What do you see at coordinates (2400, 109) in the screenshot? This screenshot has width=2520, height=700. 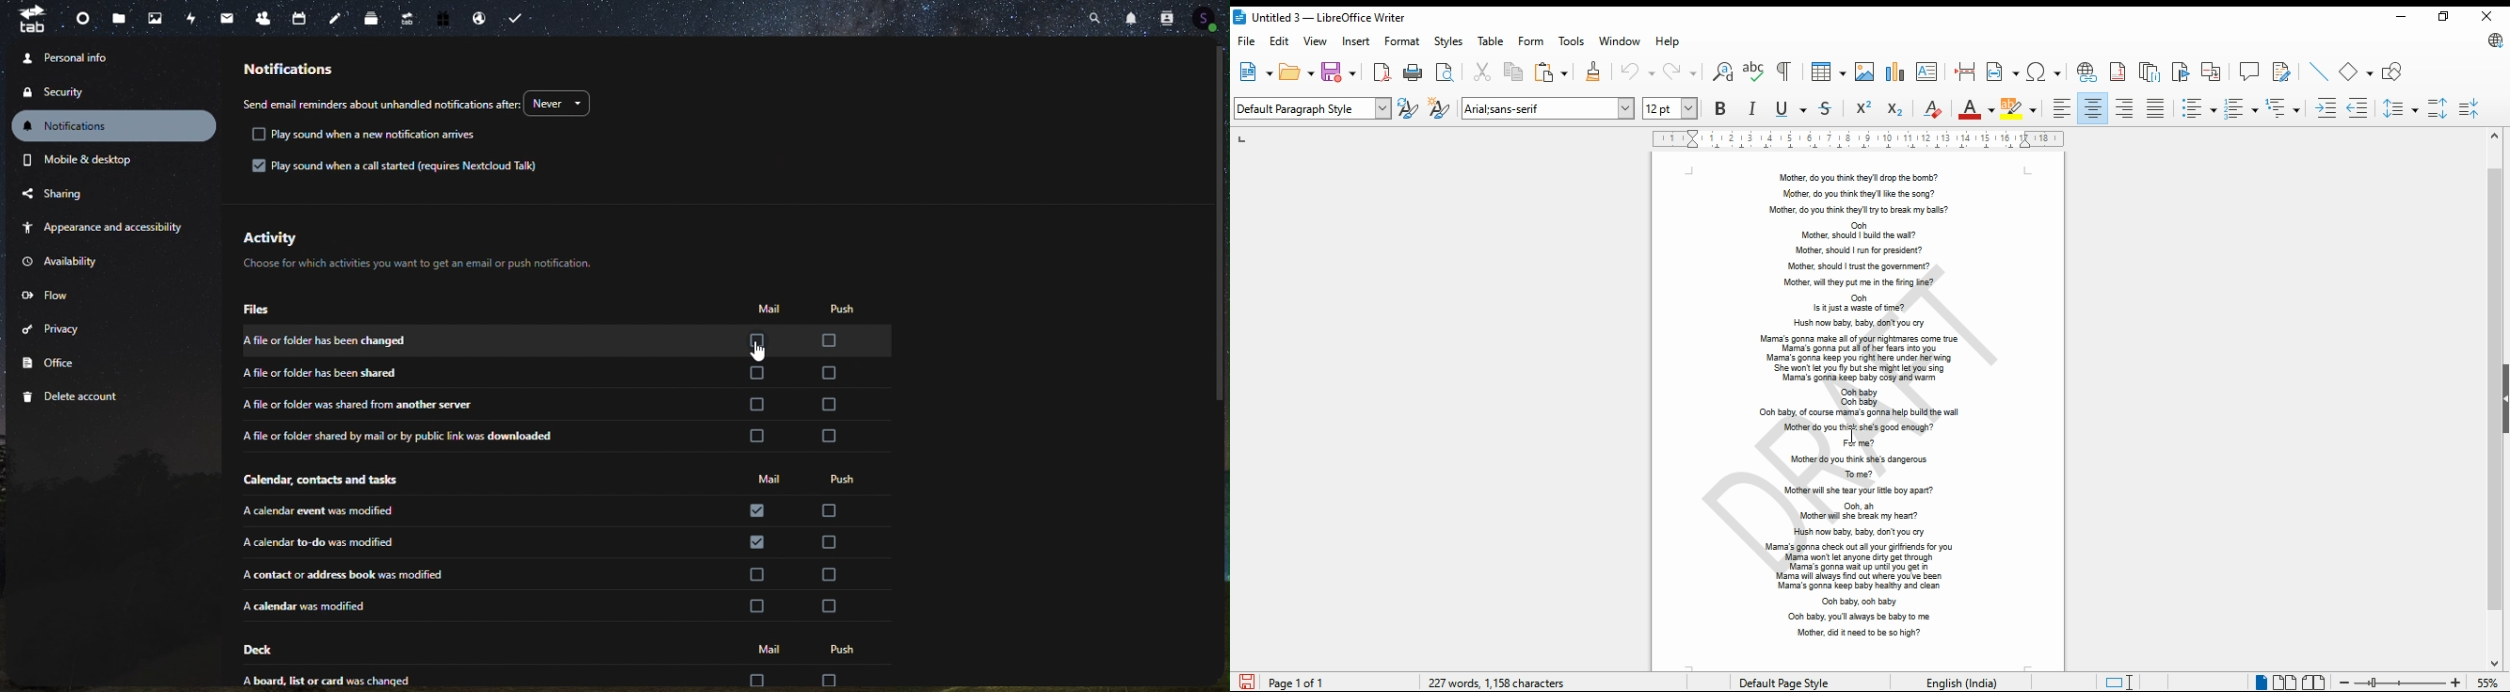 I see `set line spacing` at bounding box center [2400, 109].